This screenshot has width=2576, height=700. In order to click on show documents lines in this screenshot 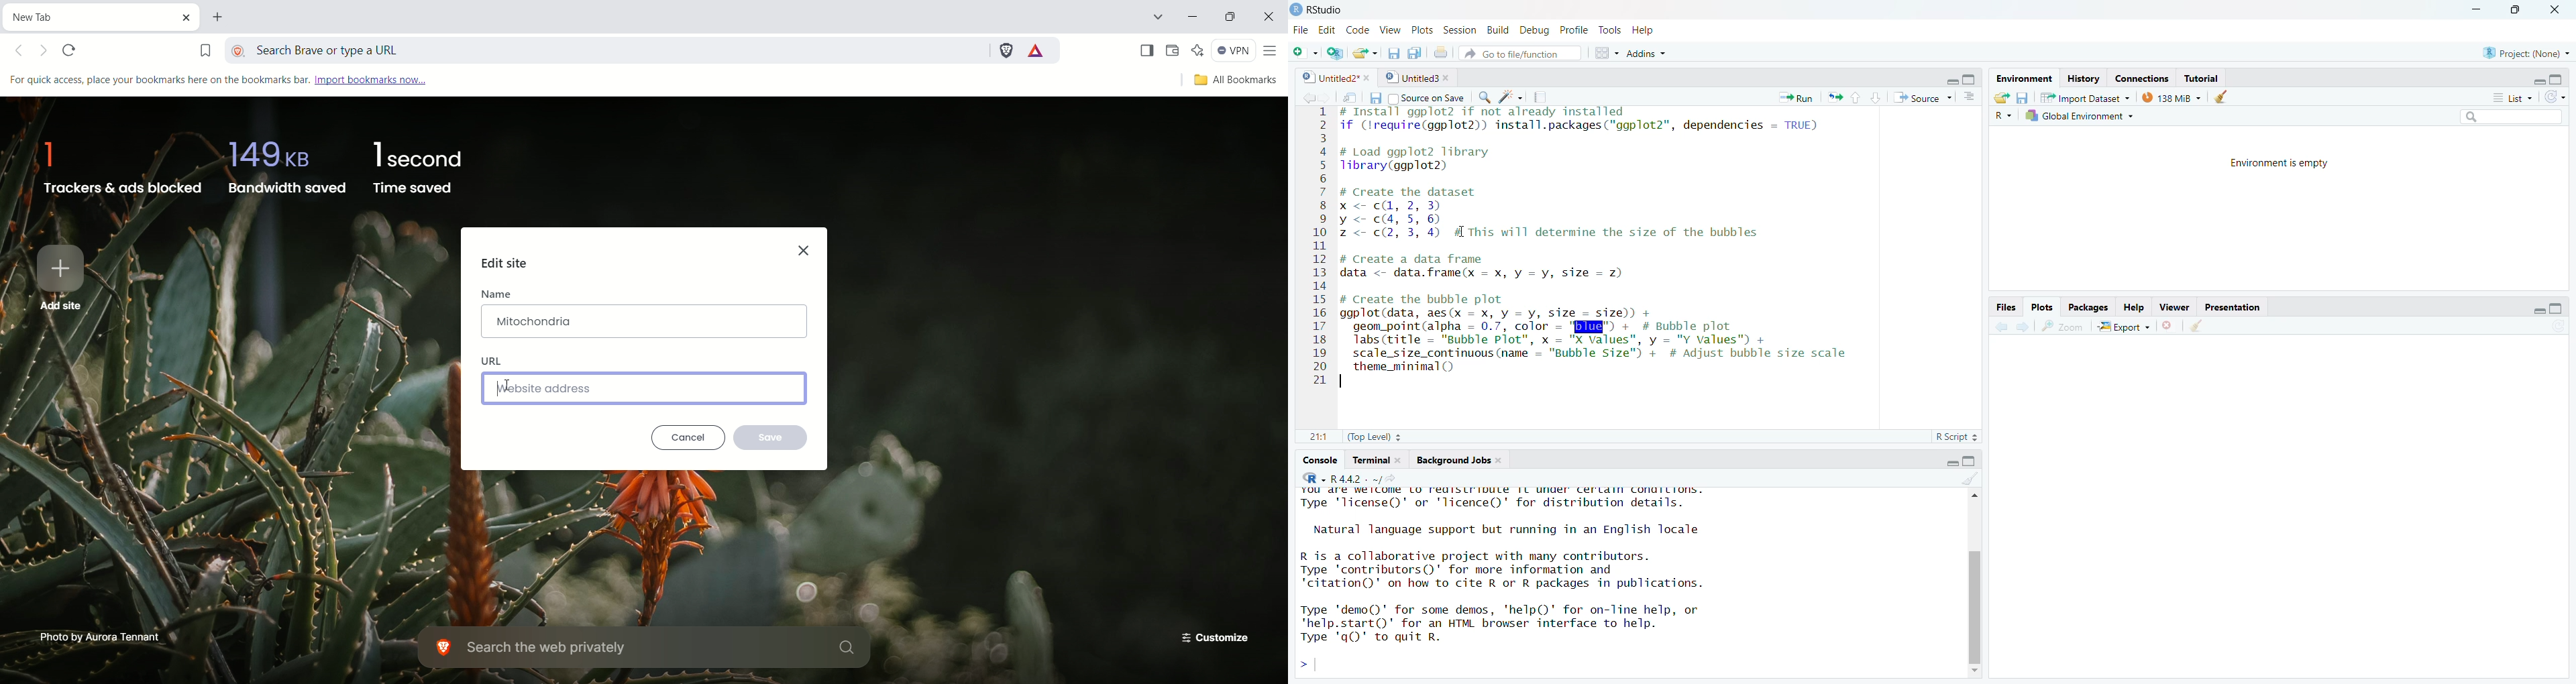, I will do `click(1971, 95)`.